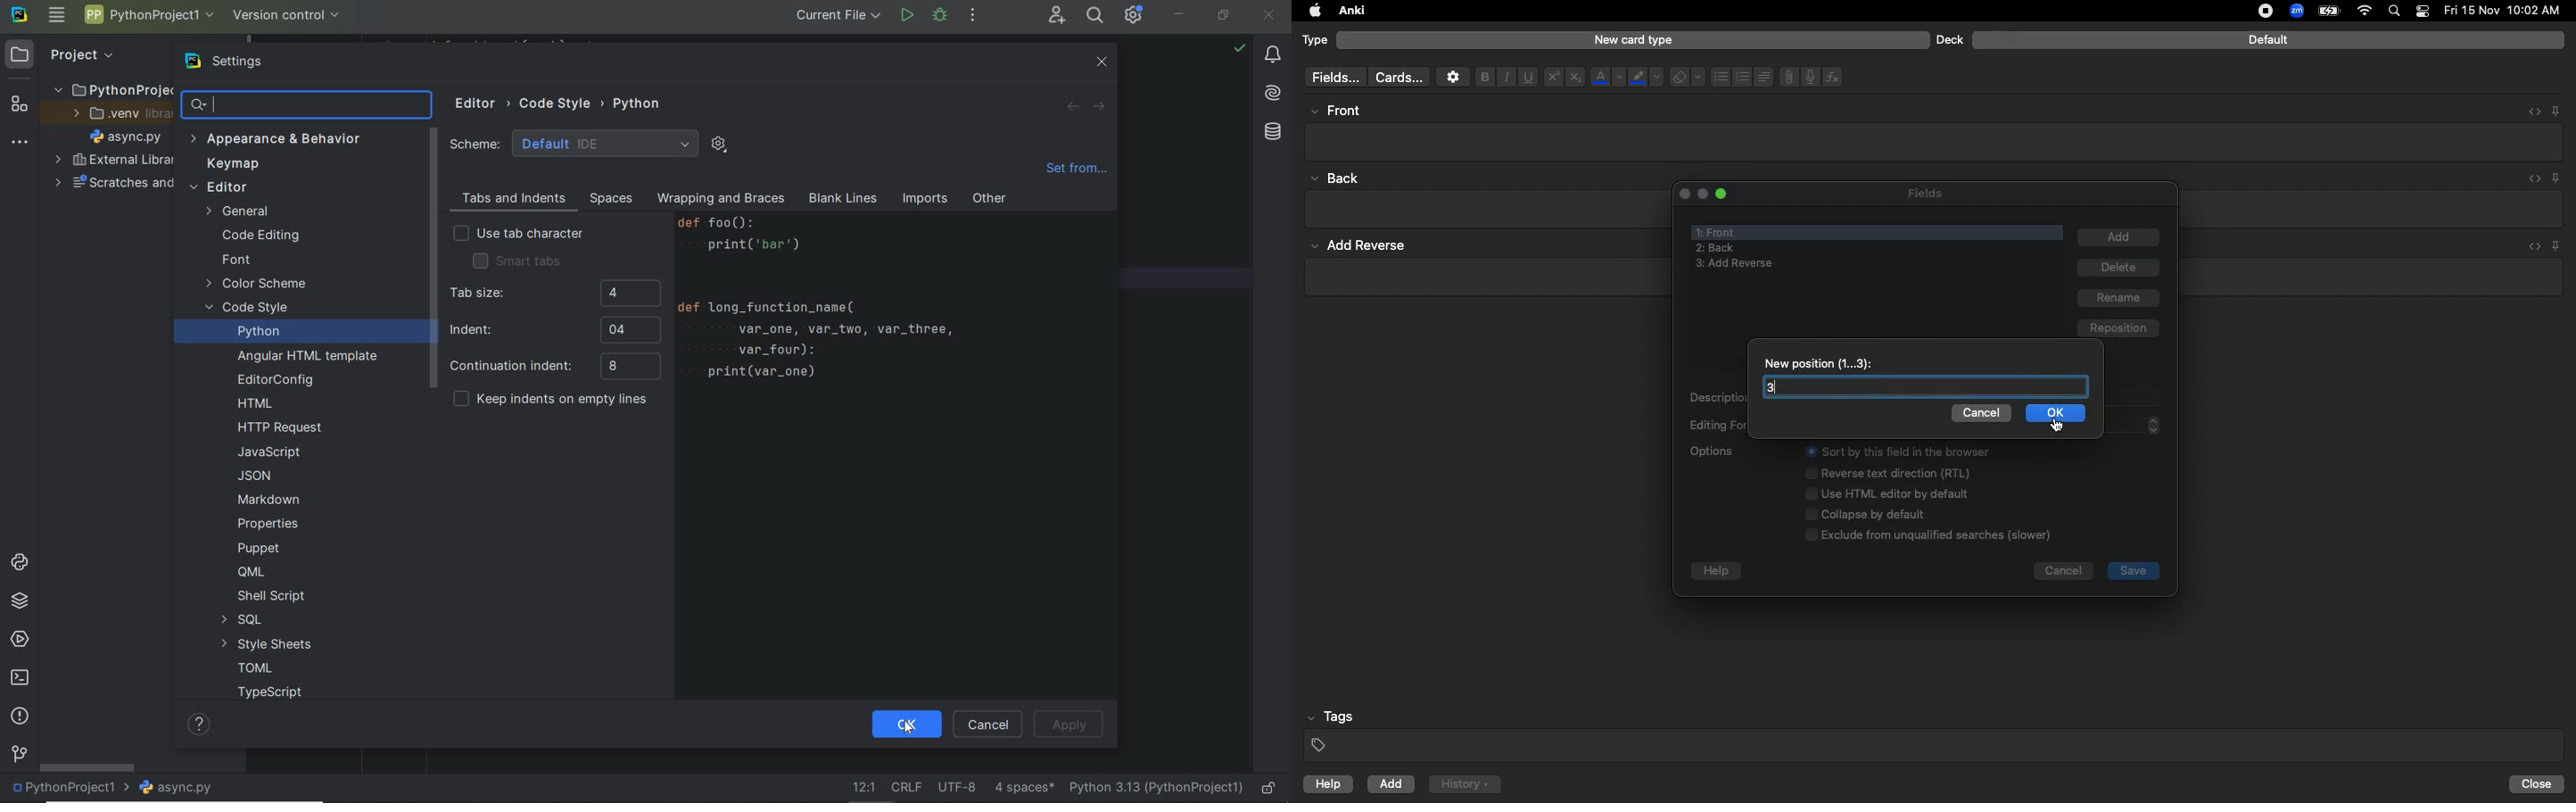 Image resolution: width=2576 pixels, height=812 pixels. What do you see at coordinates (287, 16) in the screenshot?
I see `Version Control` at bounding box center [287, 16].